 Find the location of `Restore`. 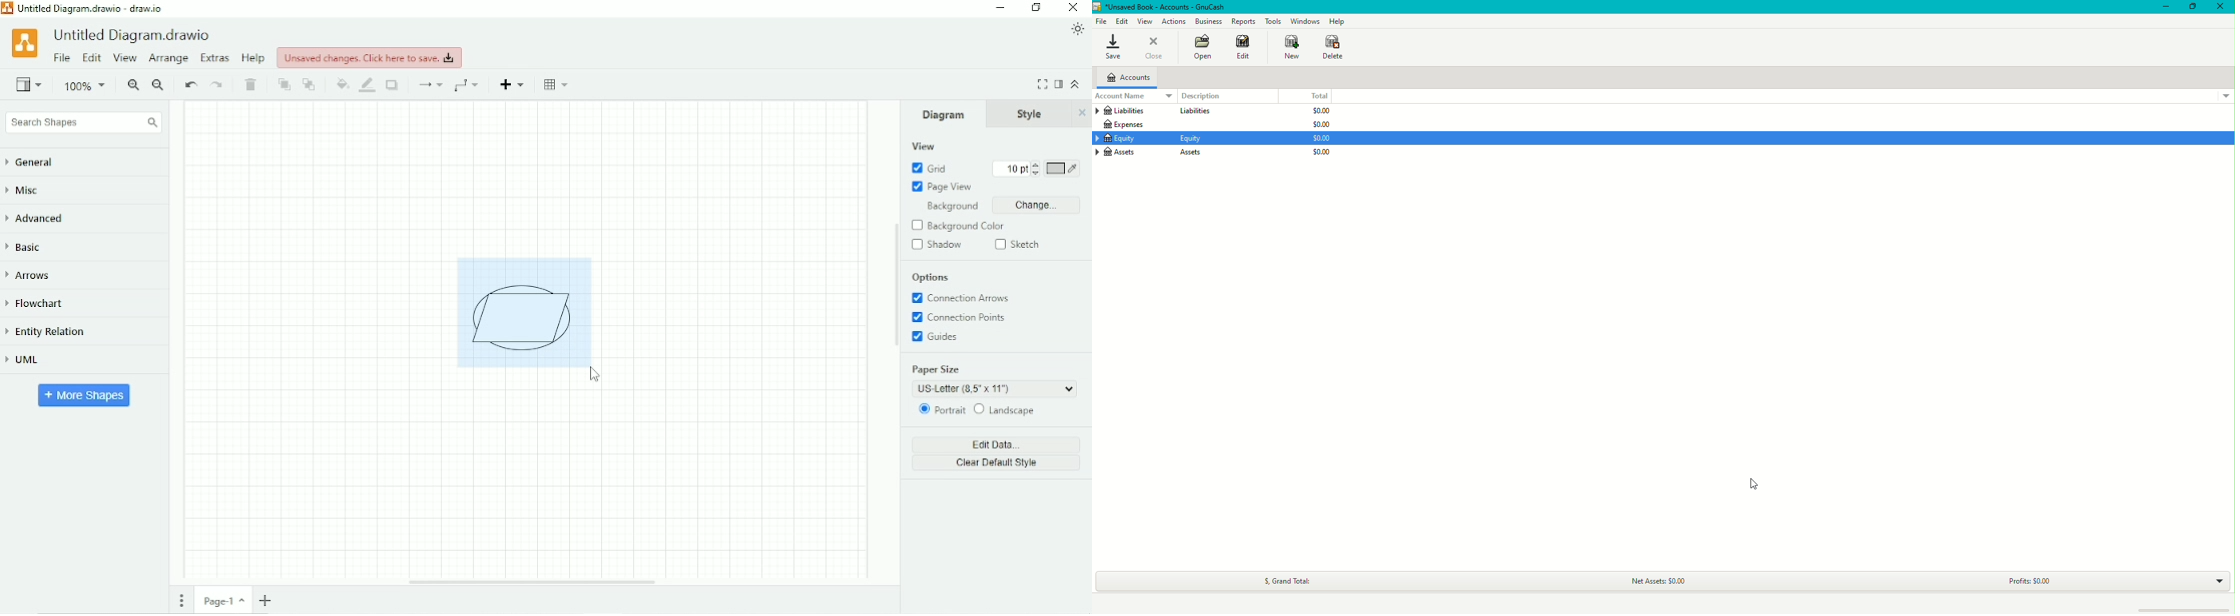

Restore is located at coordinates (2192, 9).